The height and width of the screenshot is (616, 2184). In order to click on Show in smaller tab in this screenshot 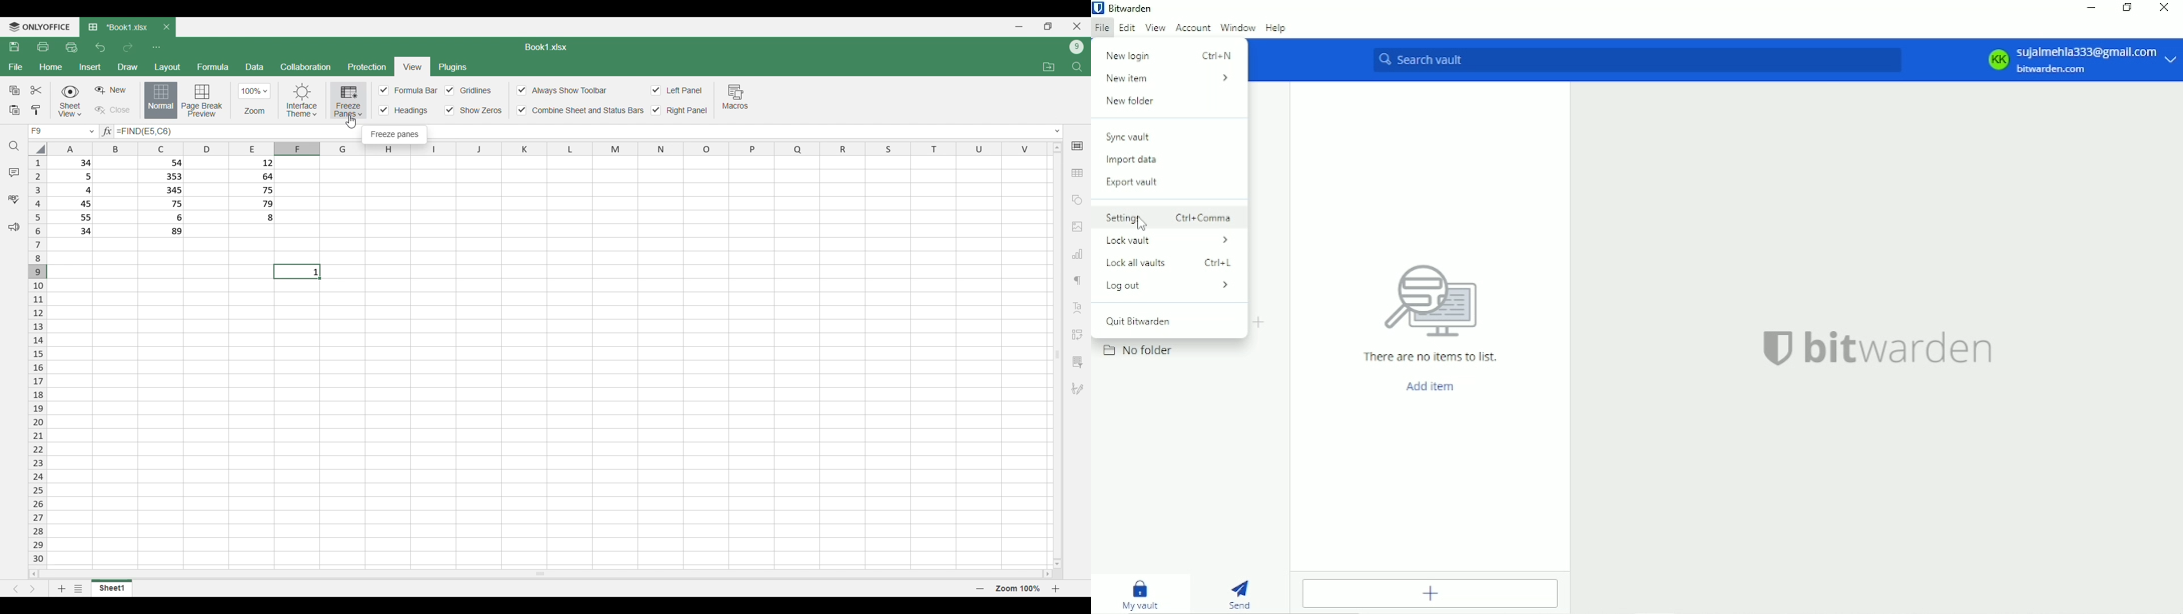, I will do `click(1049, 26)`.